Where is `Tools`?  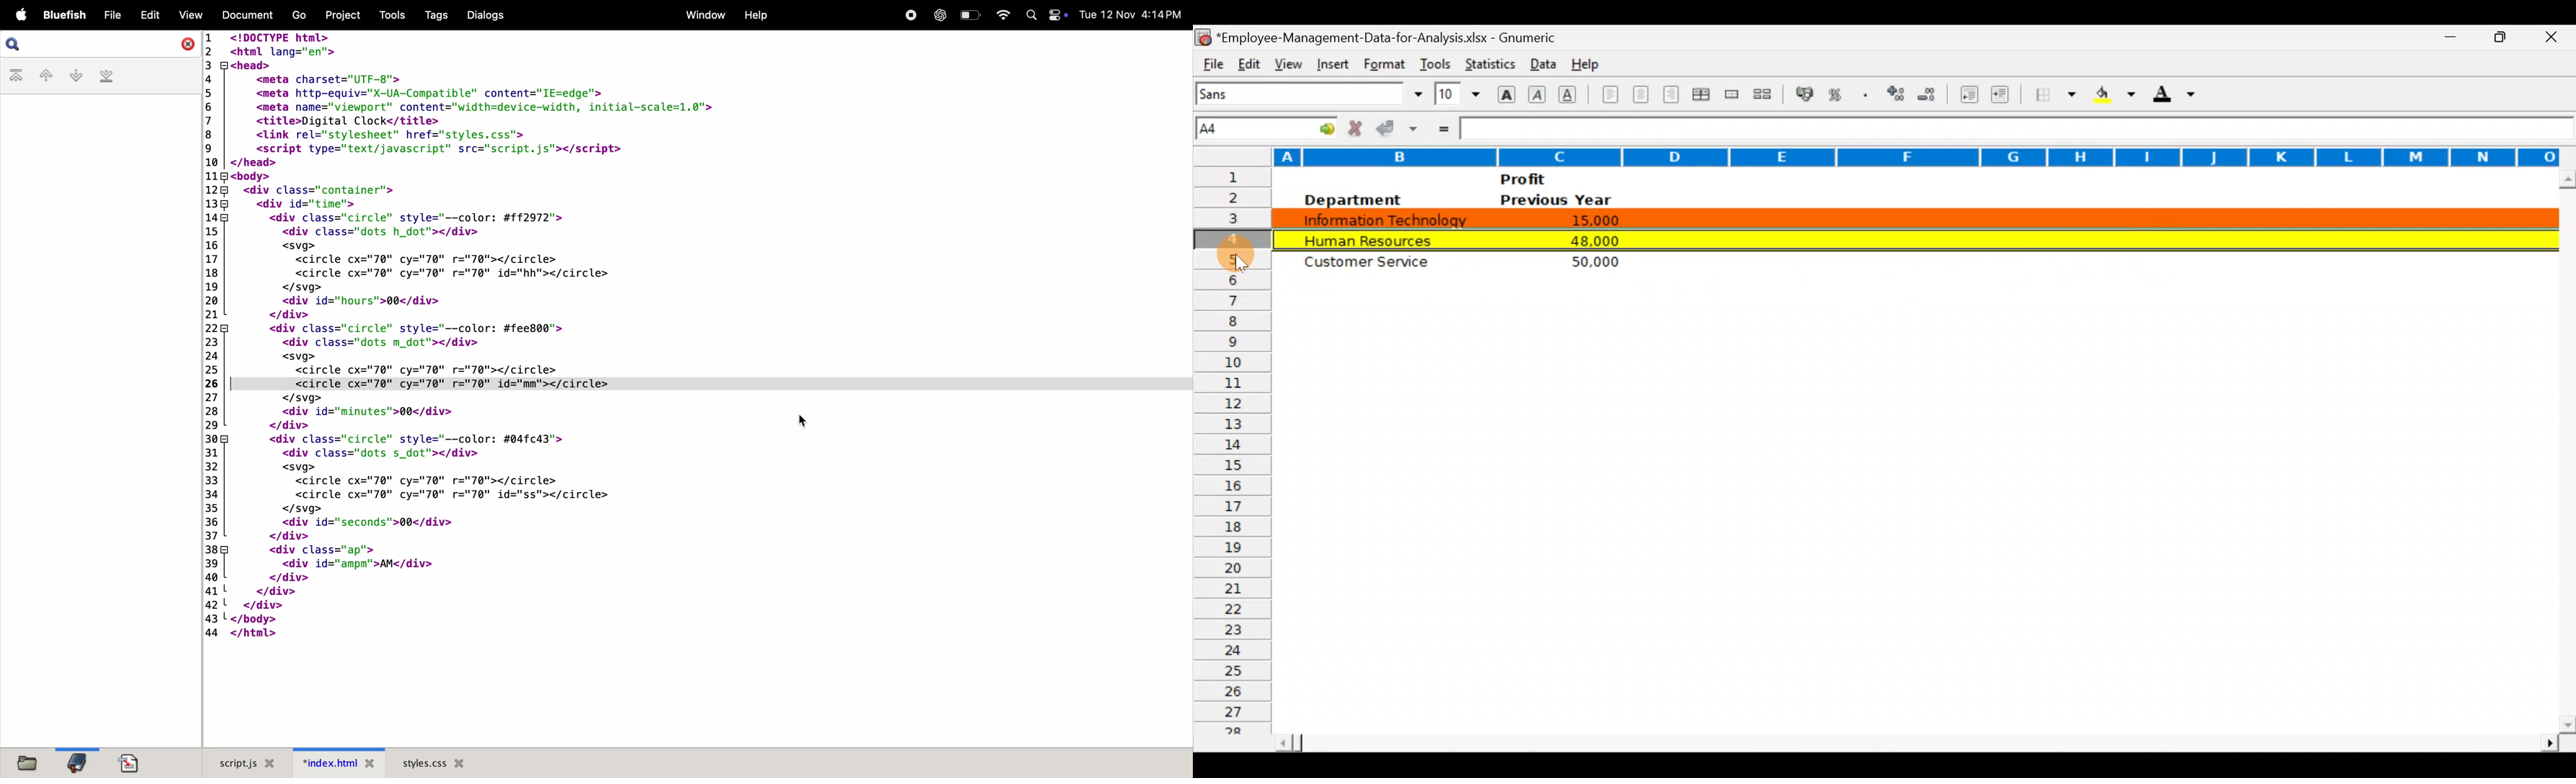
Tools is located at coordinates (1435, 61).